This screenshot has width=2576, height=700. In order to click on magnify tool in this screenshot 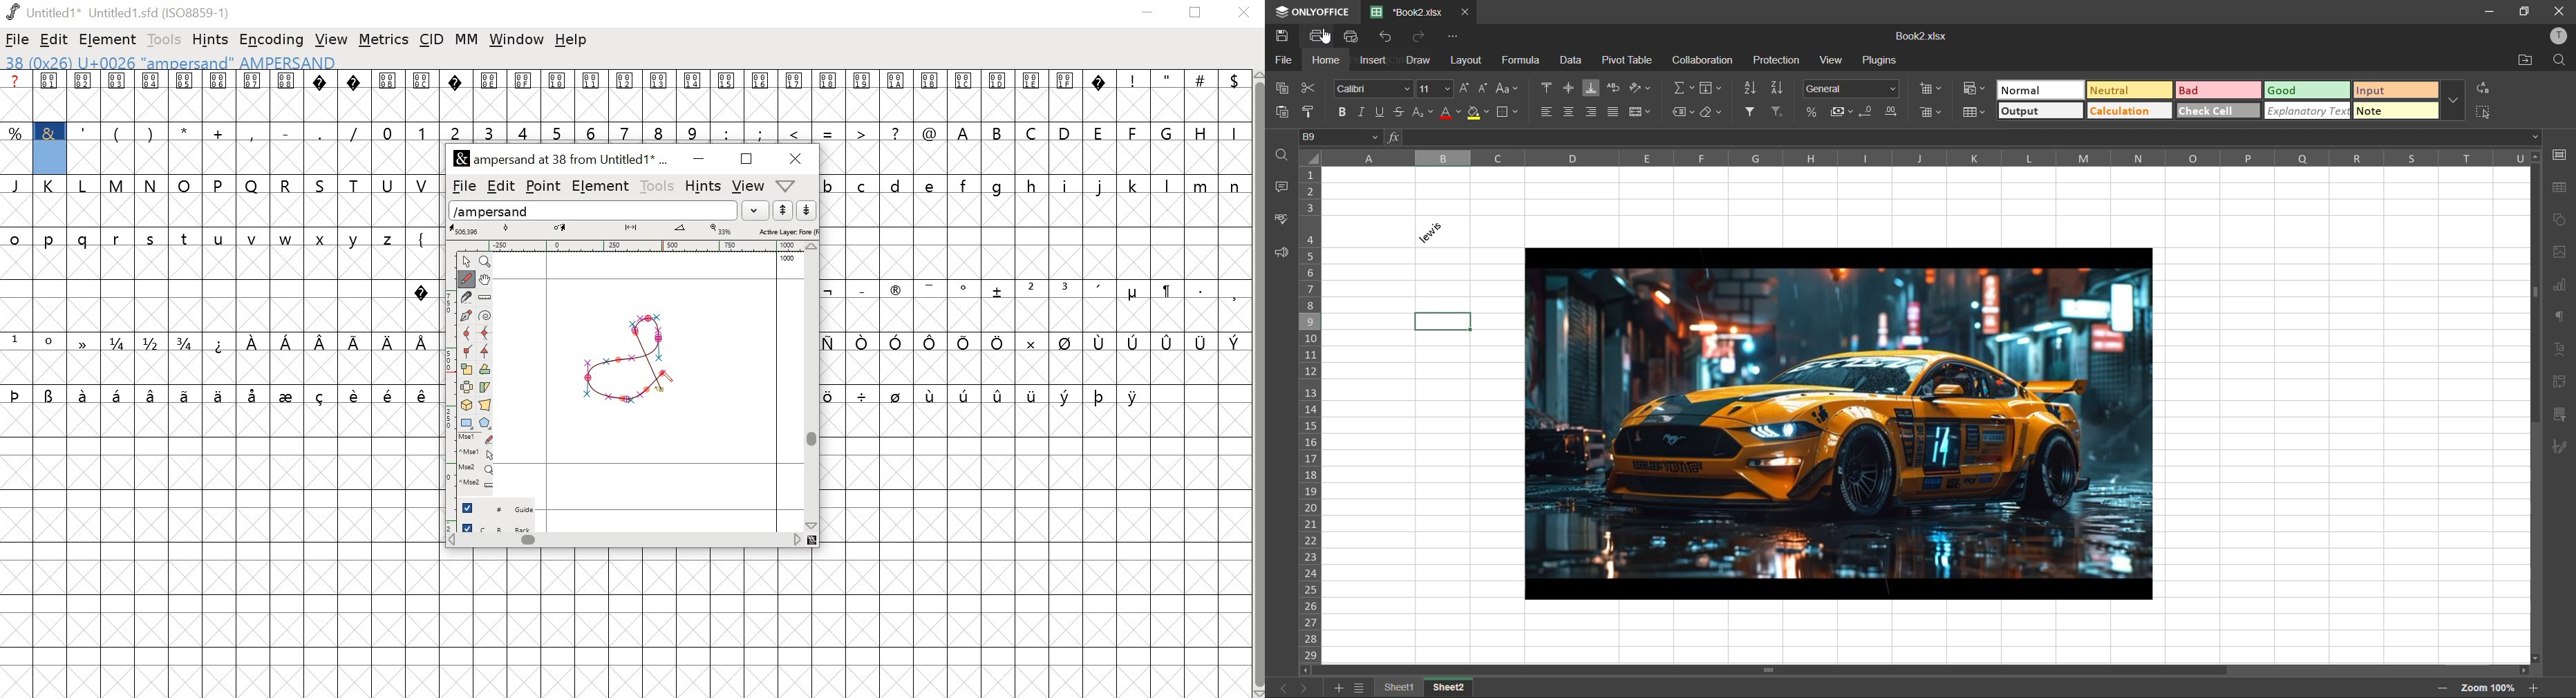, I will do `click(487, 261)`.